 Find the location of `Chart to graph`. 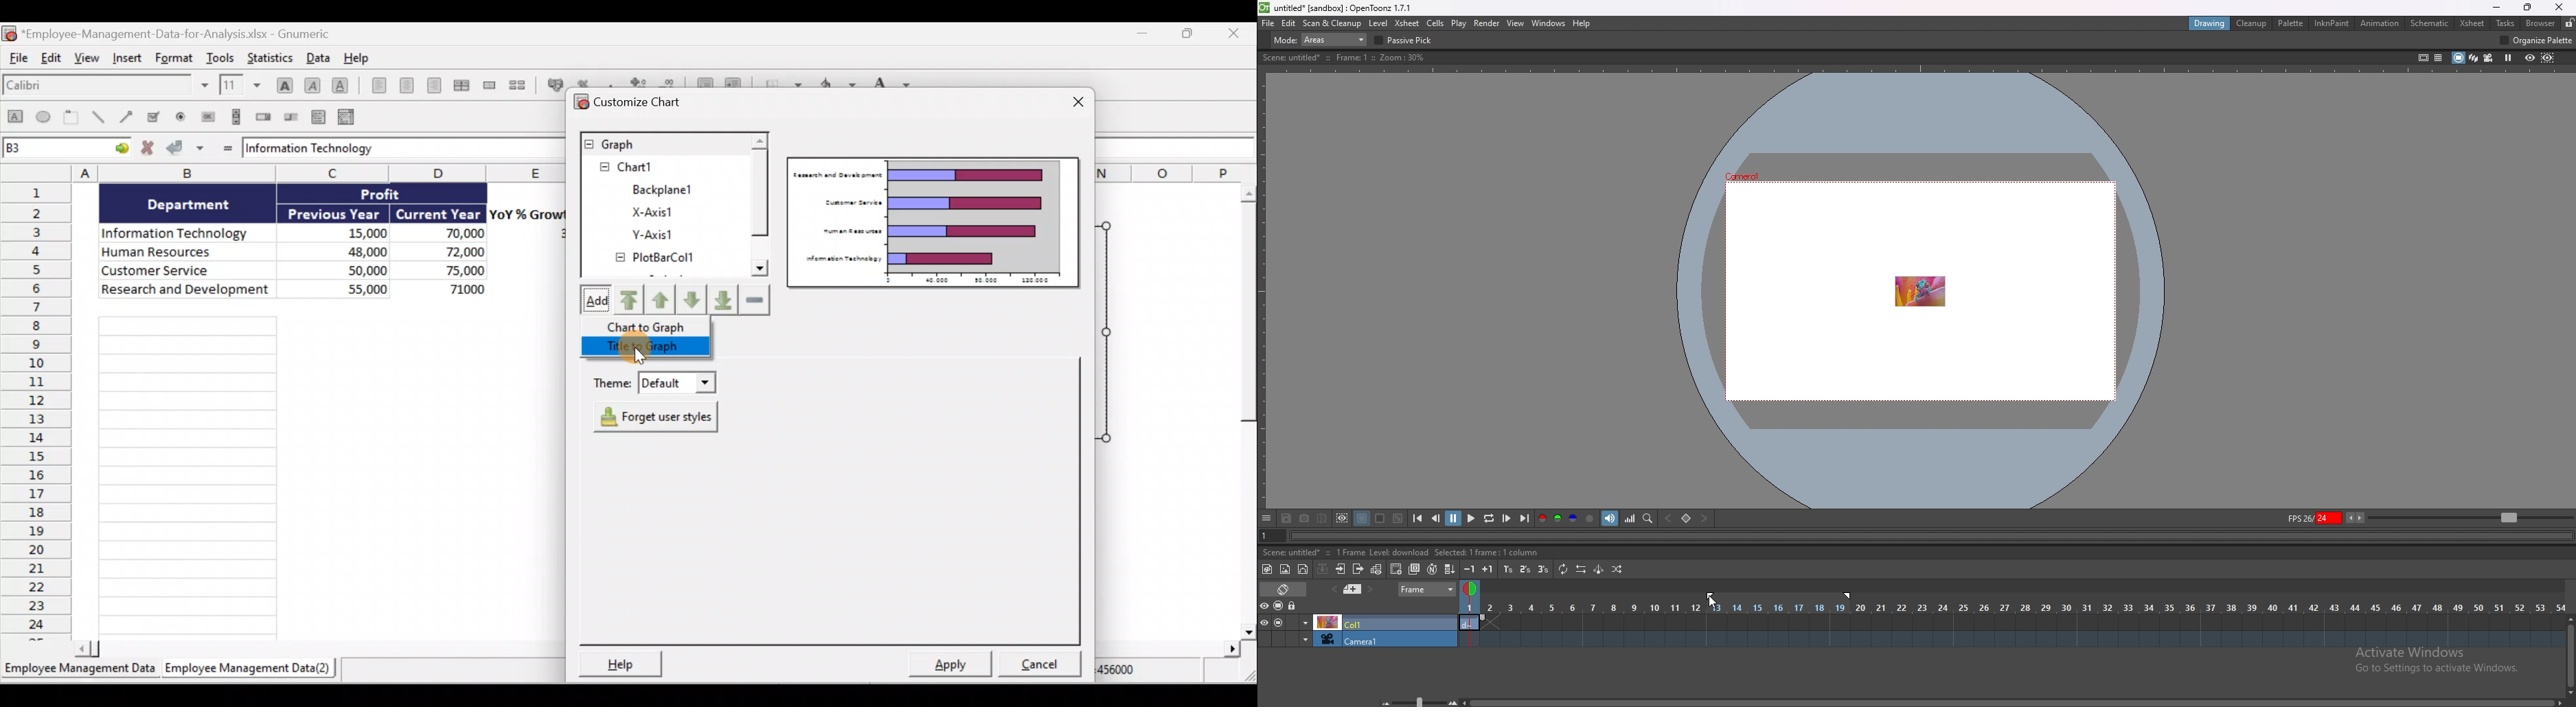

Chart to graph is located at coordinates (652, 327).